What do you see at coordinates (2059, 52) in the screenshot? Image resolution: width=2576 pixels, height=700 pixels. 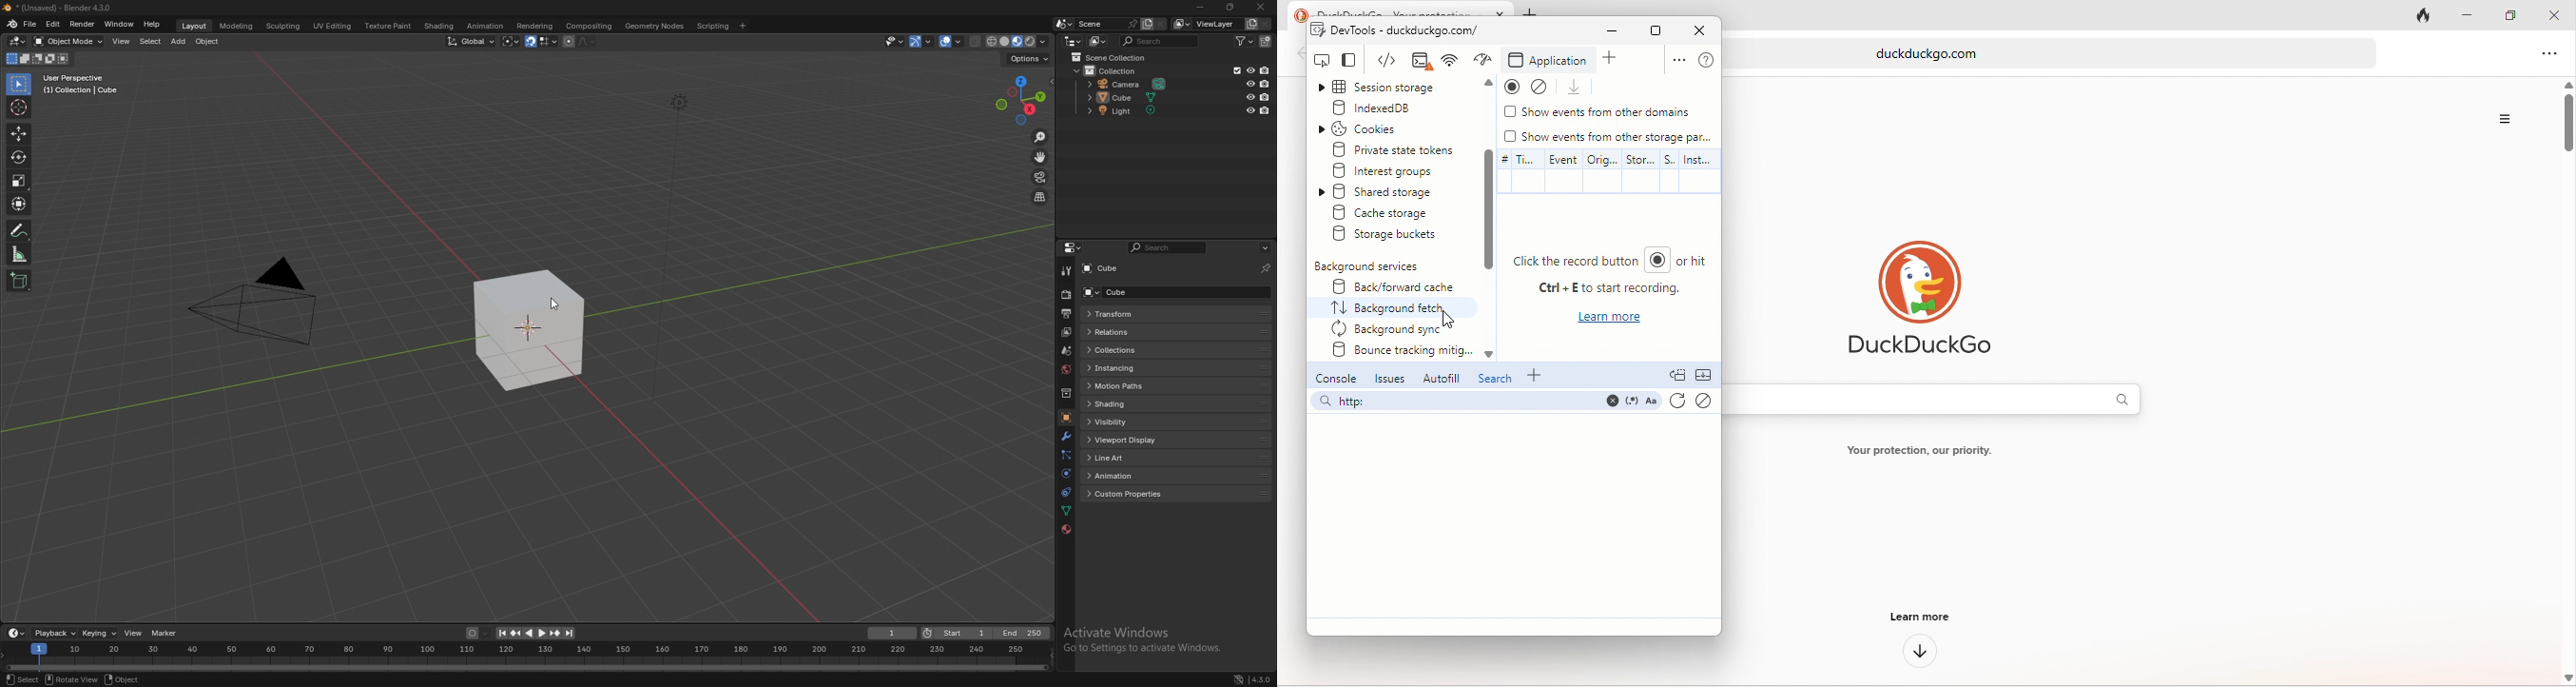 I see `web link` at bounding box center [2059, 52].